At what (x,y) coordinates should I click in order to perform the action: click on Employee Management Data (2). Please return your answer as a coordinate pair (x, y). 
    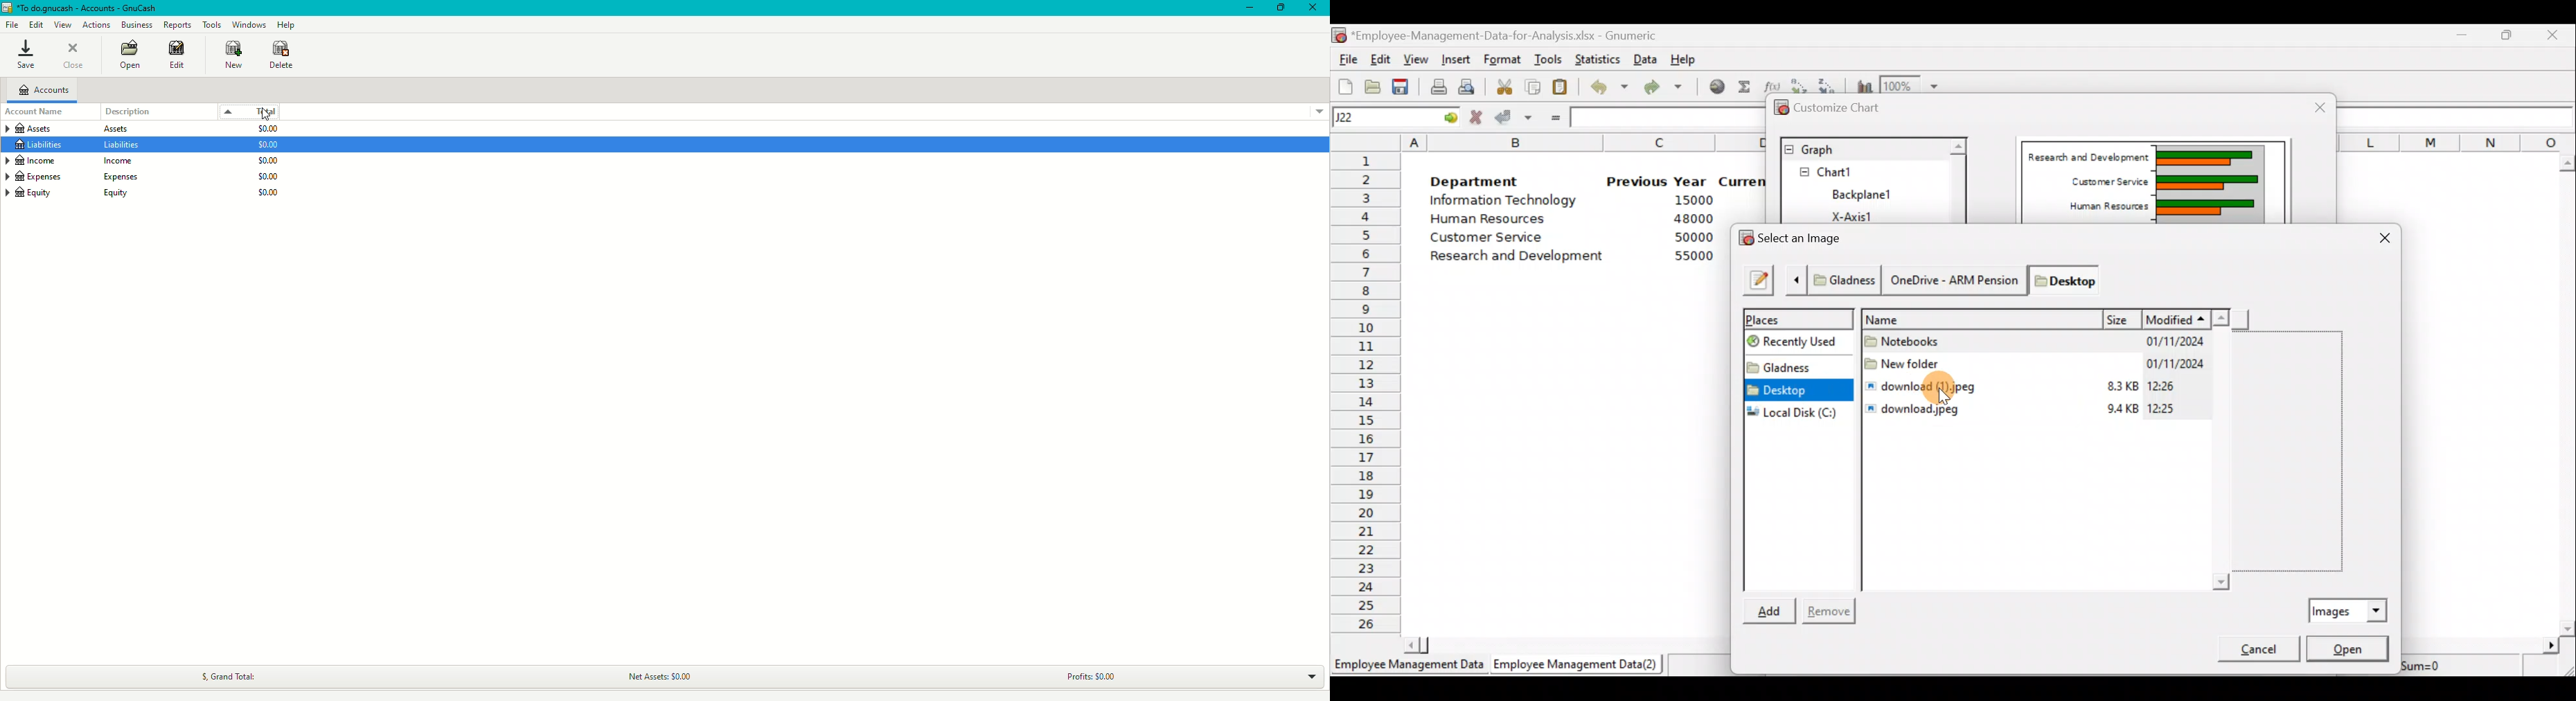
    Looking at the image, I should click on (1578, 665).